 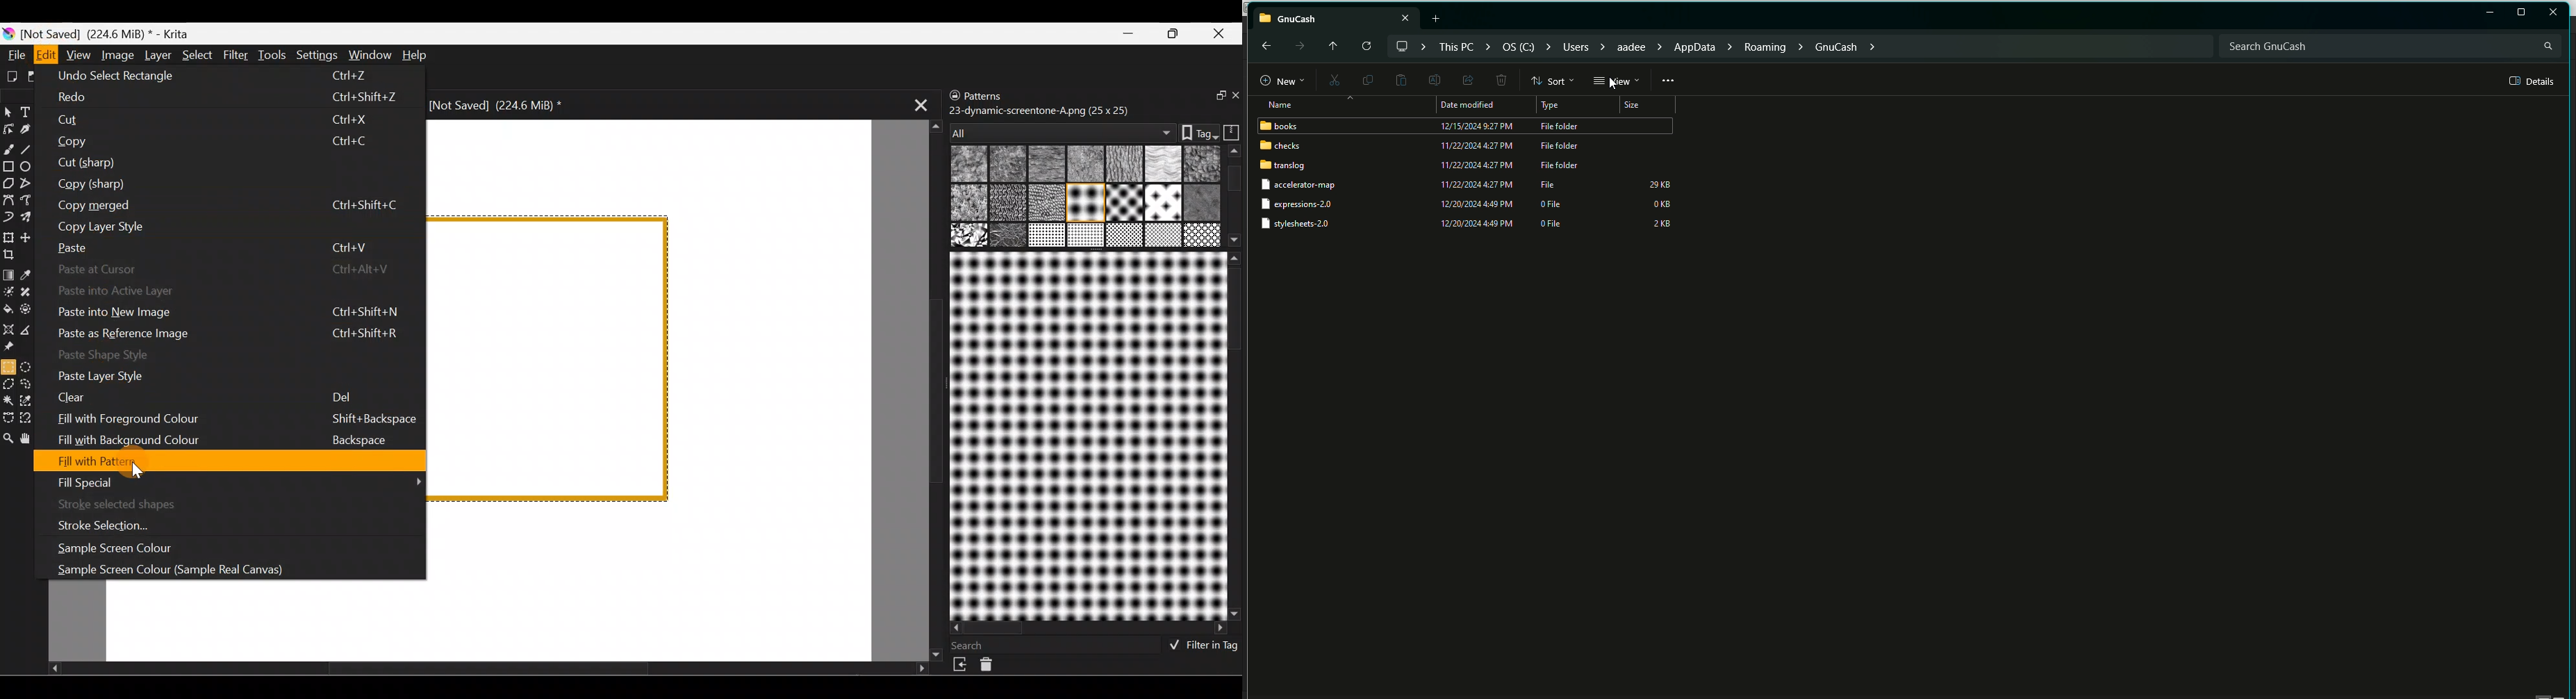 I want to click on Multibrush tool, so click(x=31, y=219).